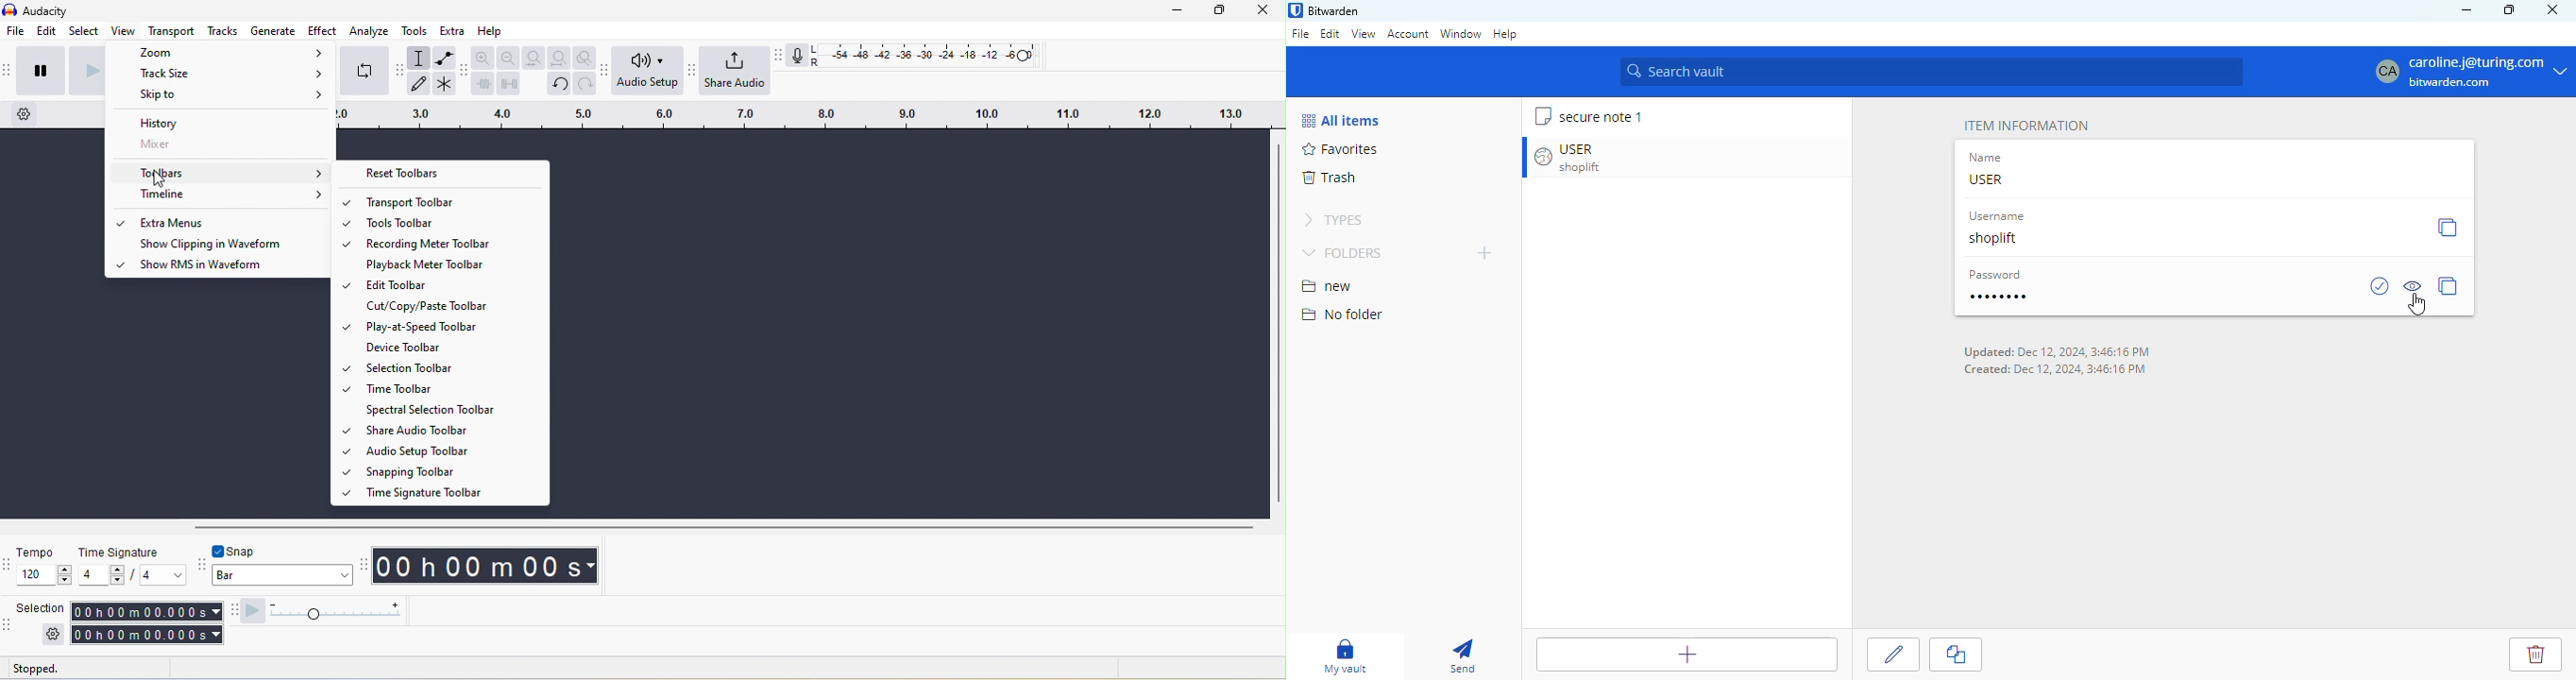  Describe the element at coordinates (463, 73) in the screenshot. I see `audacity edit toolbar` at that location.